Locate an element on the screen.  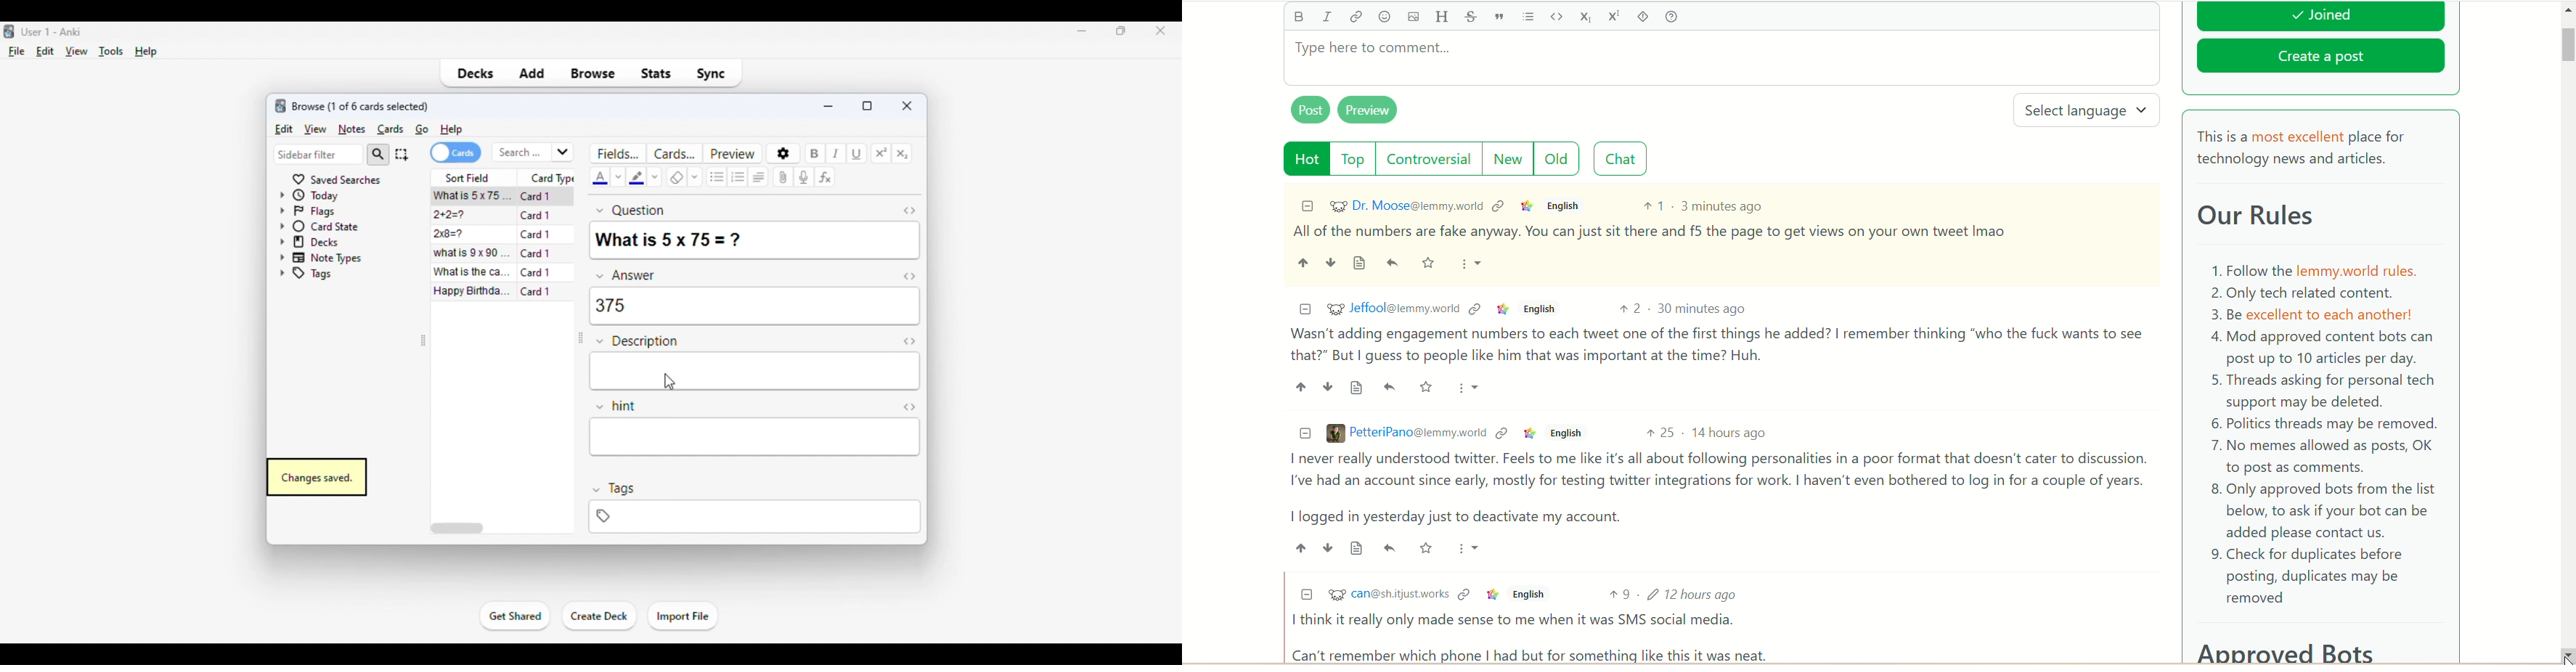
browse is located at coordinates (594, 74).